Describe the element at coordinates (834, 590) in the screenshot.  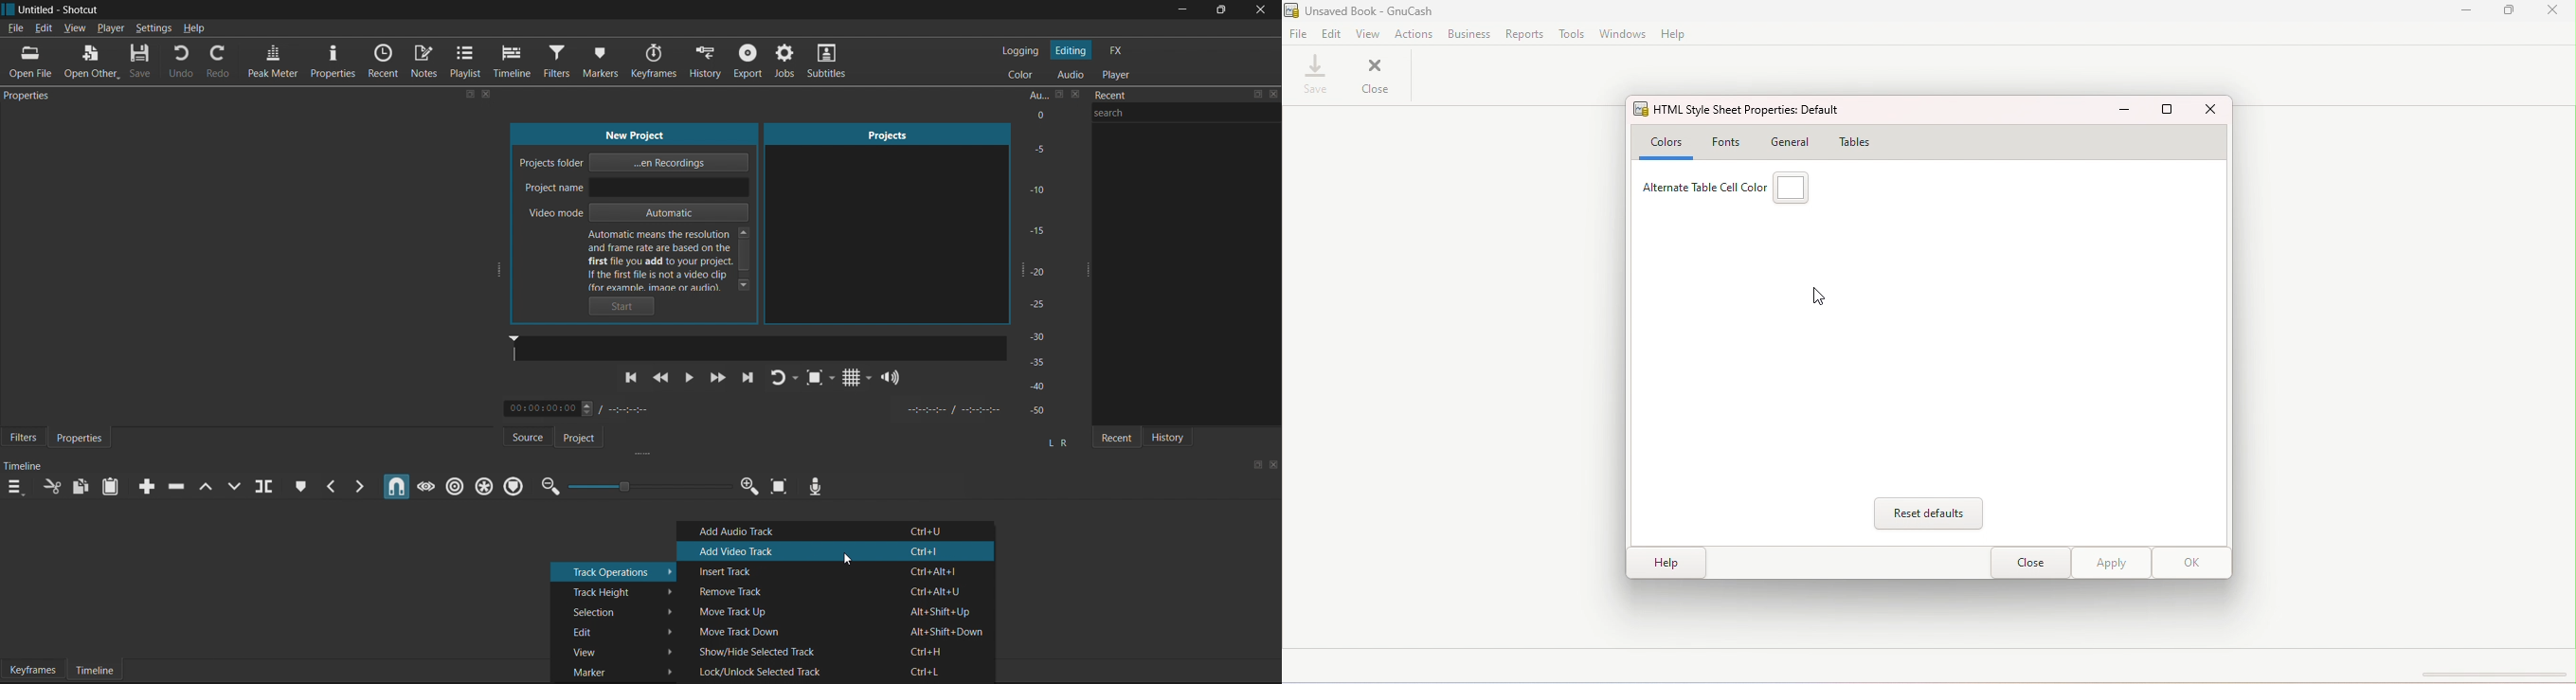
I see `Remove Track` at that location.